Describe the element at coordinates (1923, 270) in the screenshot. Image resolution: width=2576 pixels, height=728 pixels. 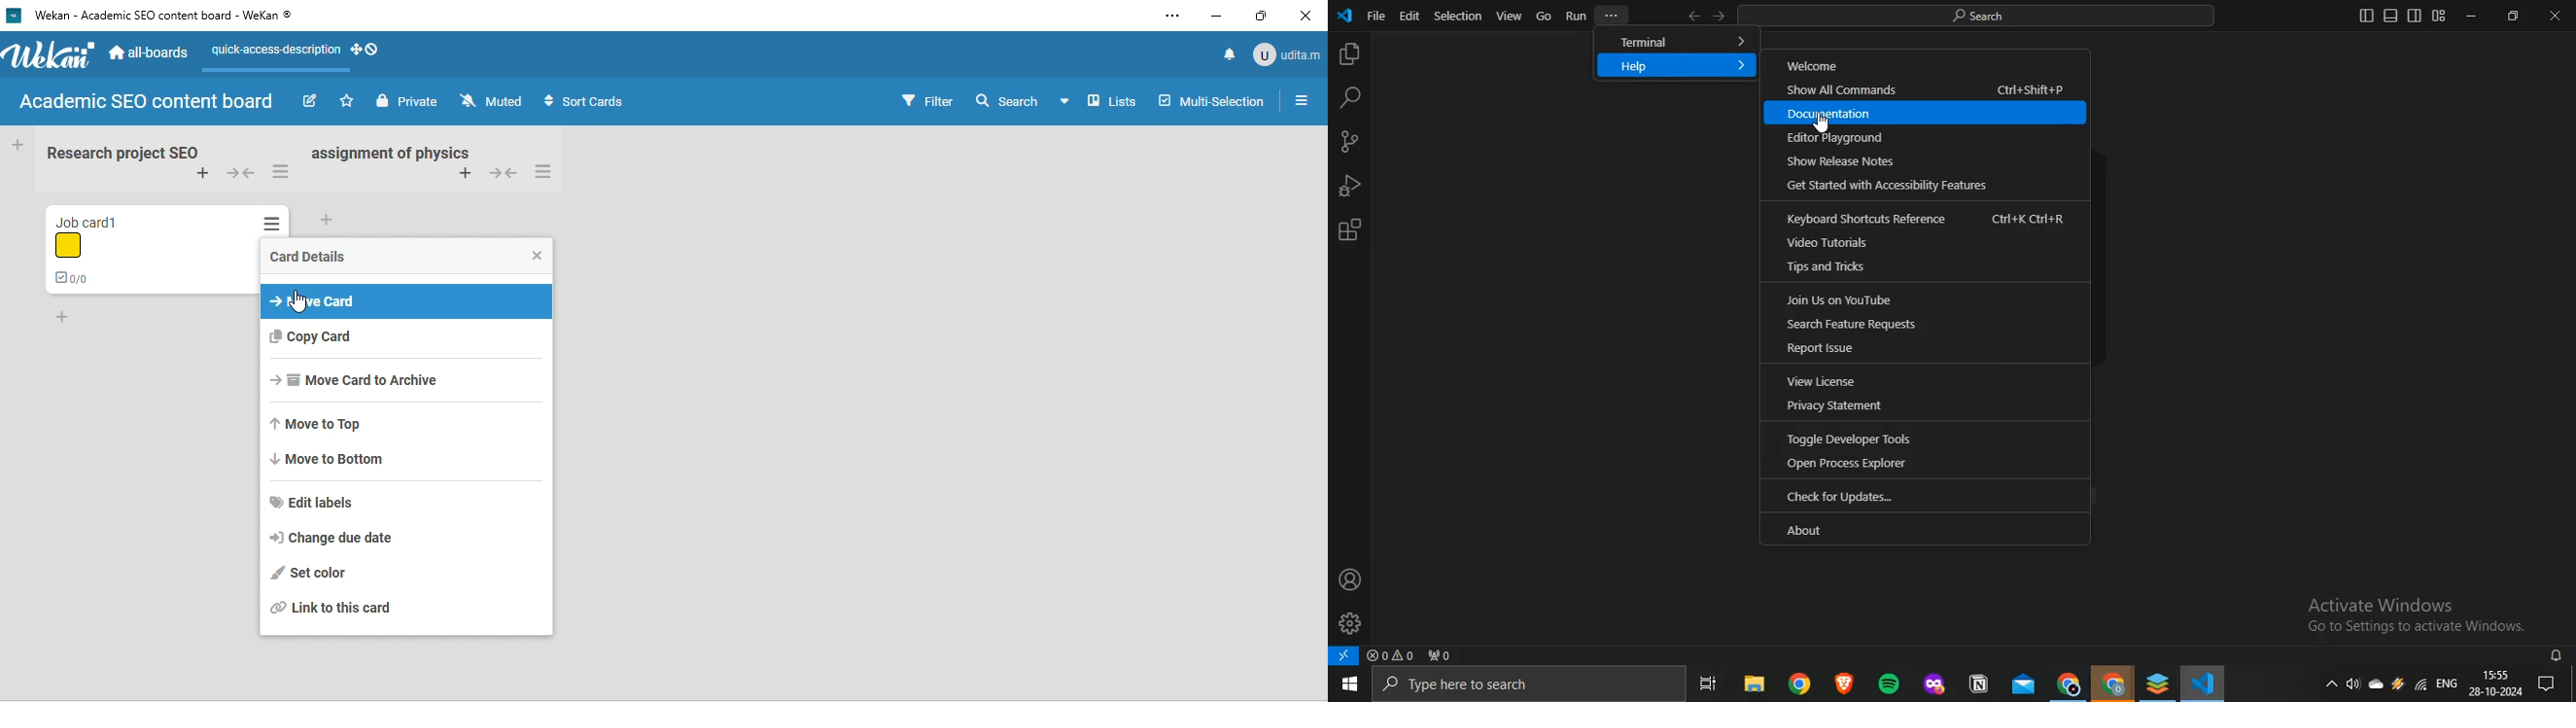
I see `Tips and Tricks.` at that location.